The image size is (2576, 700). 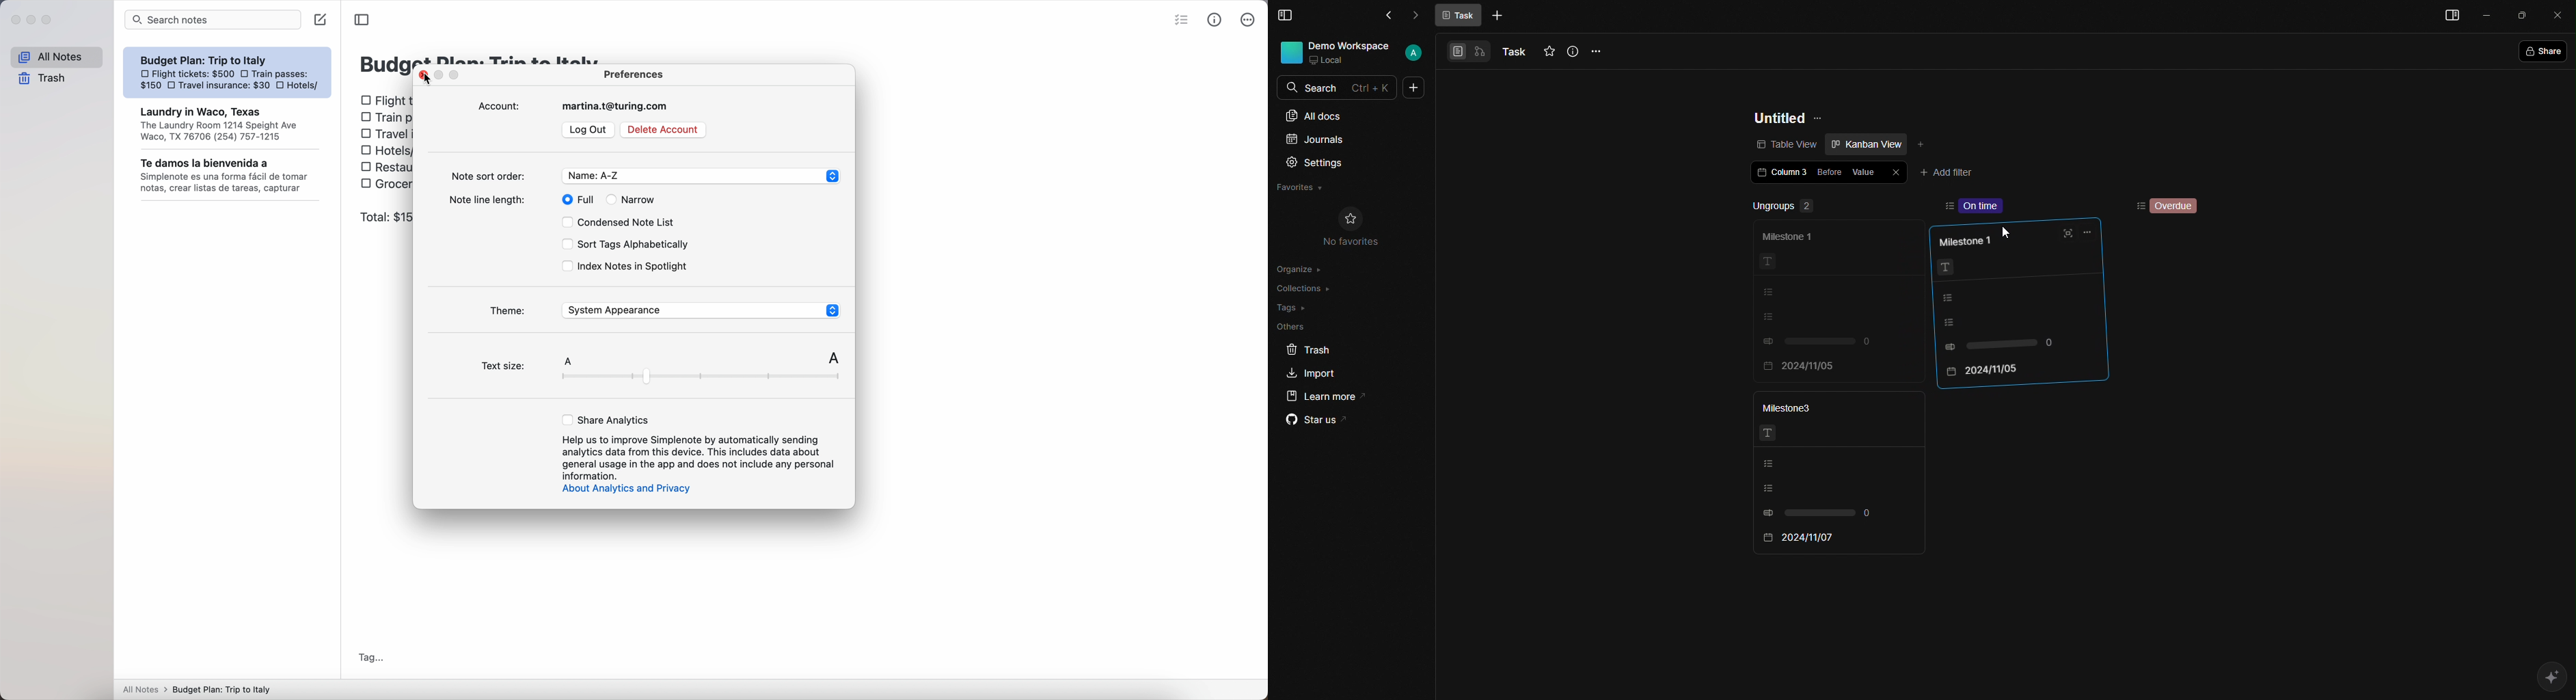 I want to click on share analytics, so click(x=607, y=420).